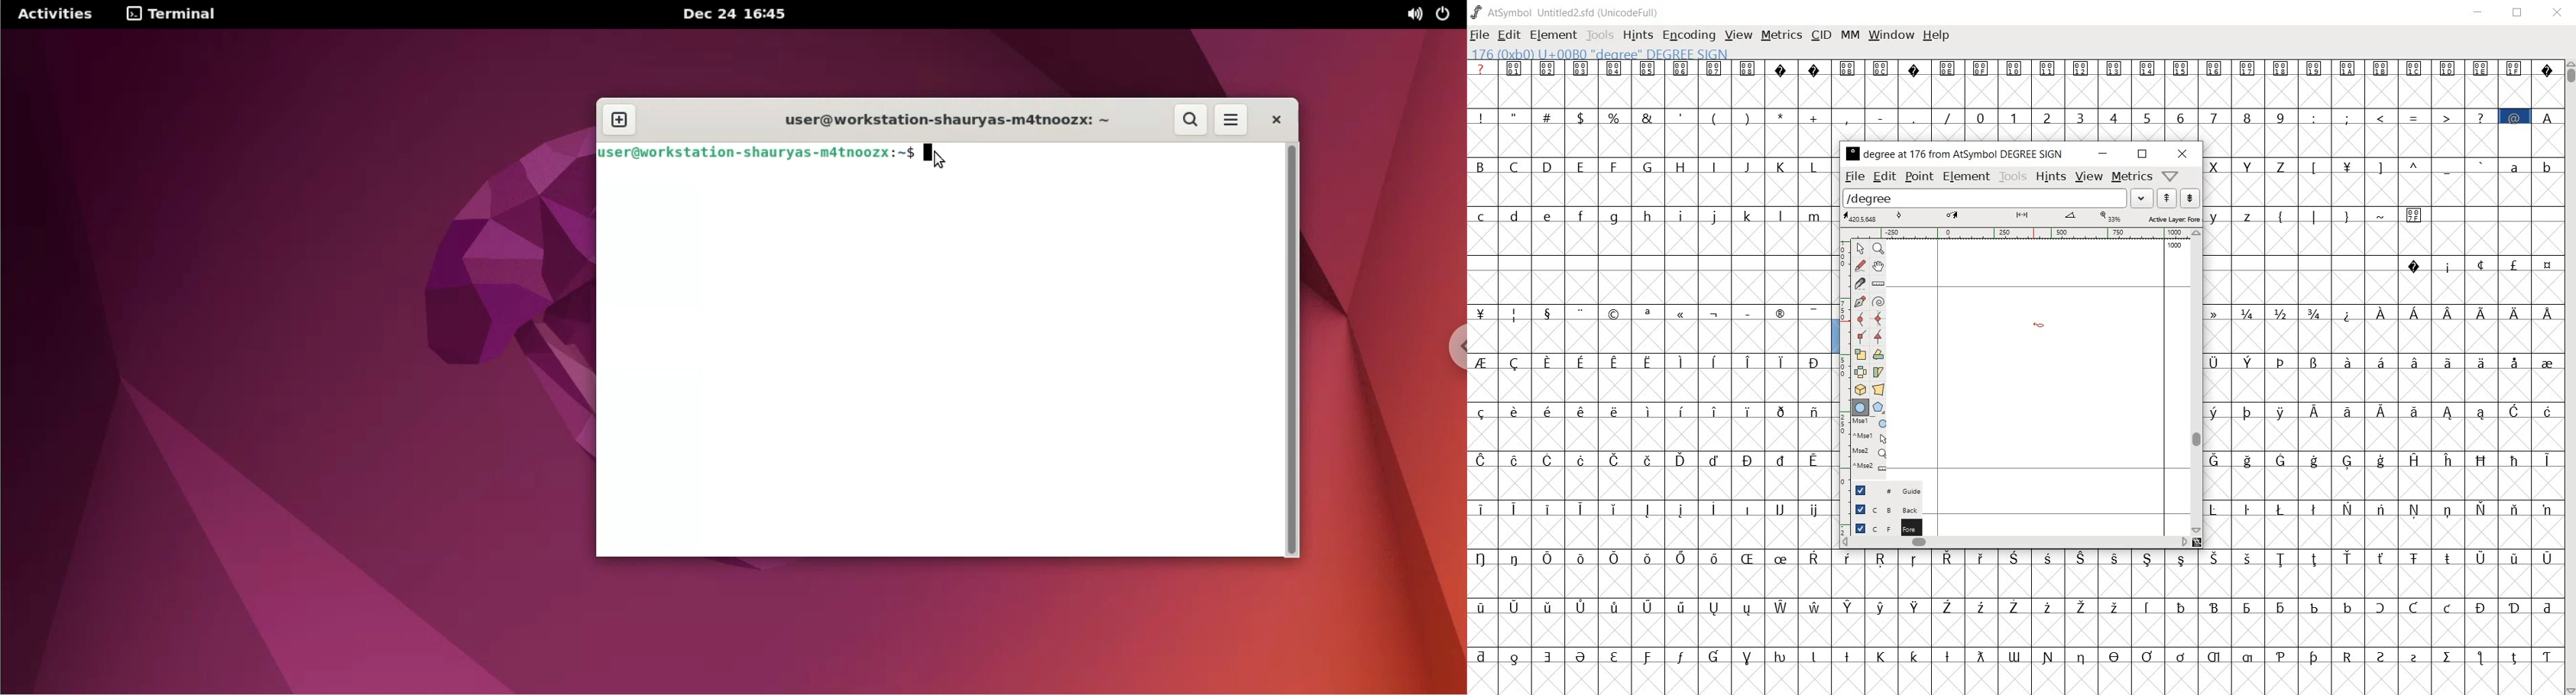 The width and height of the screenshot is (2576, 700). I want to click on empty glyph slots, so click(1650, 191).